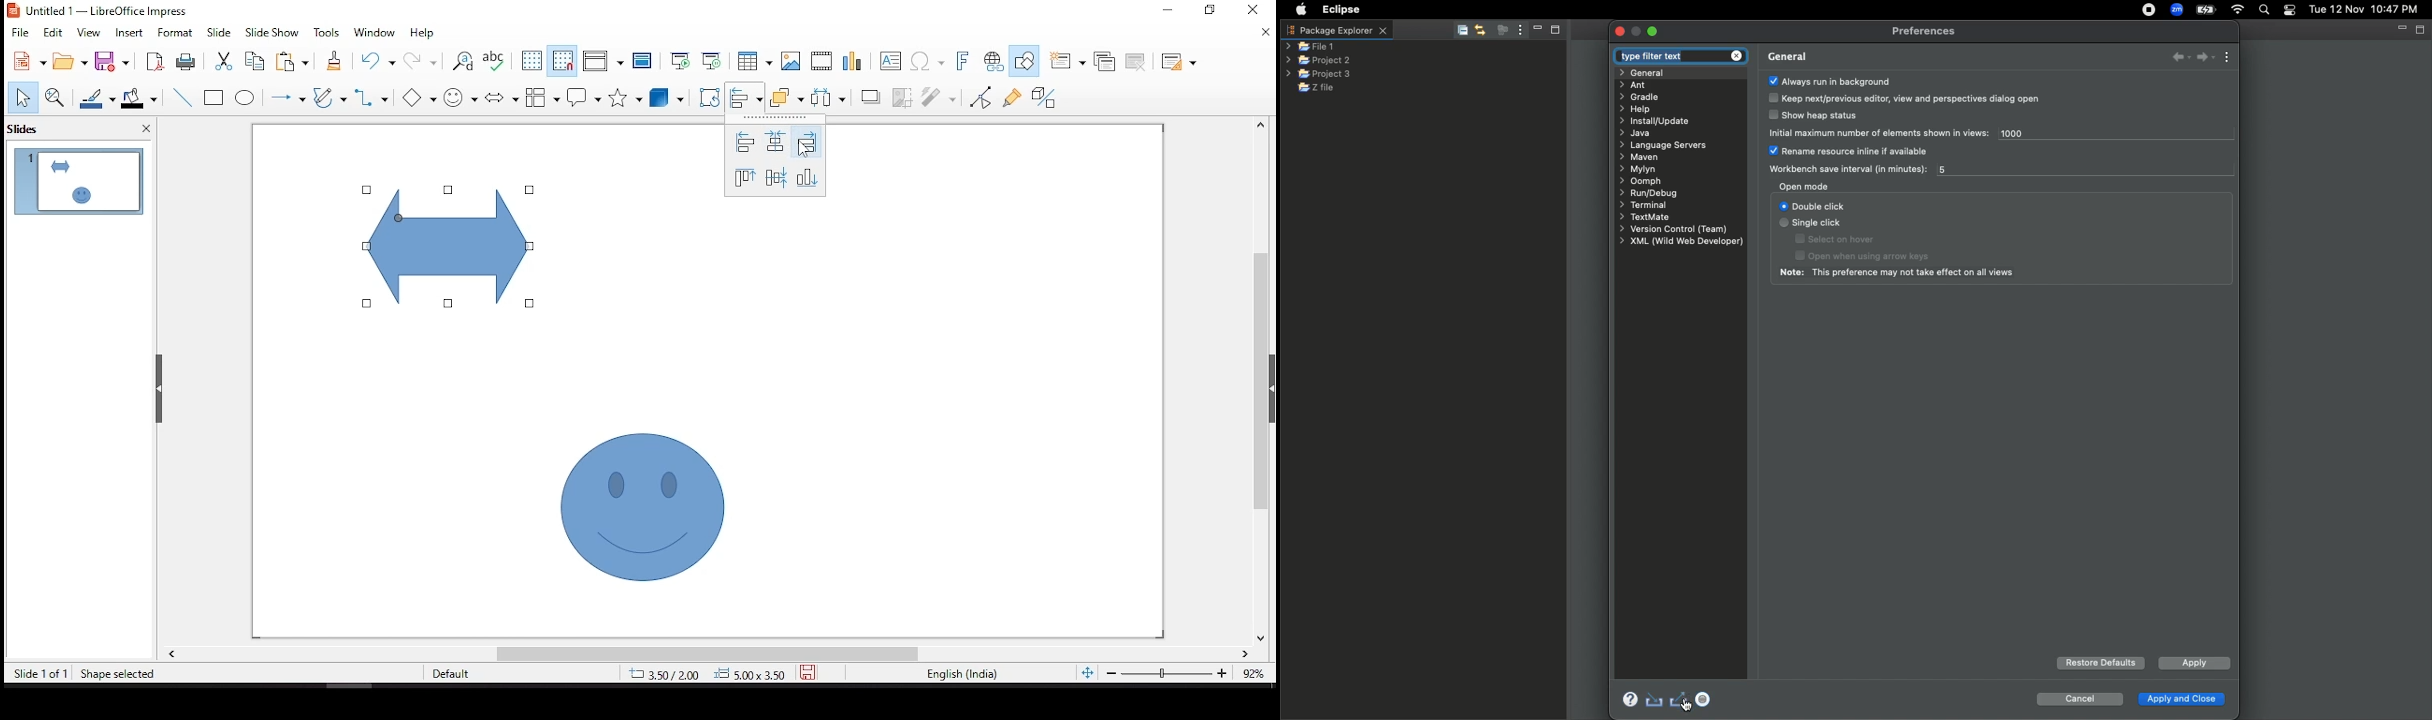 This screenshot has width=2436, height=728. What do you see at coordinates (809, 177) in the screenshot?
I see `bottom` at bounding box center [809, 177].